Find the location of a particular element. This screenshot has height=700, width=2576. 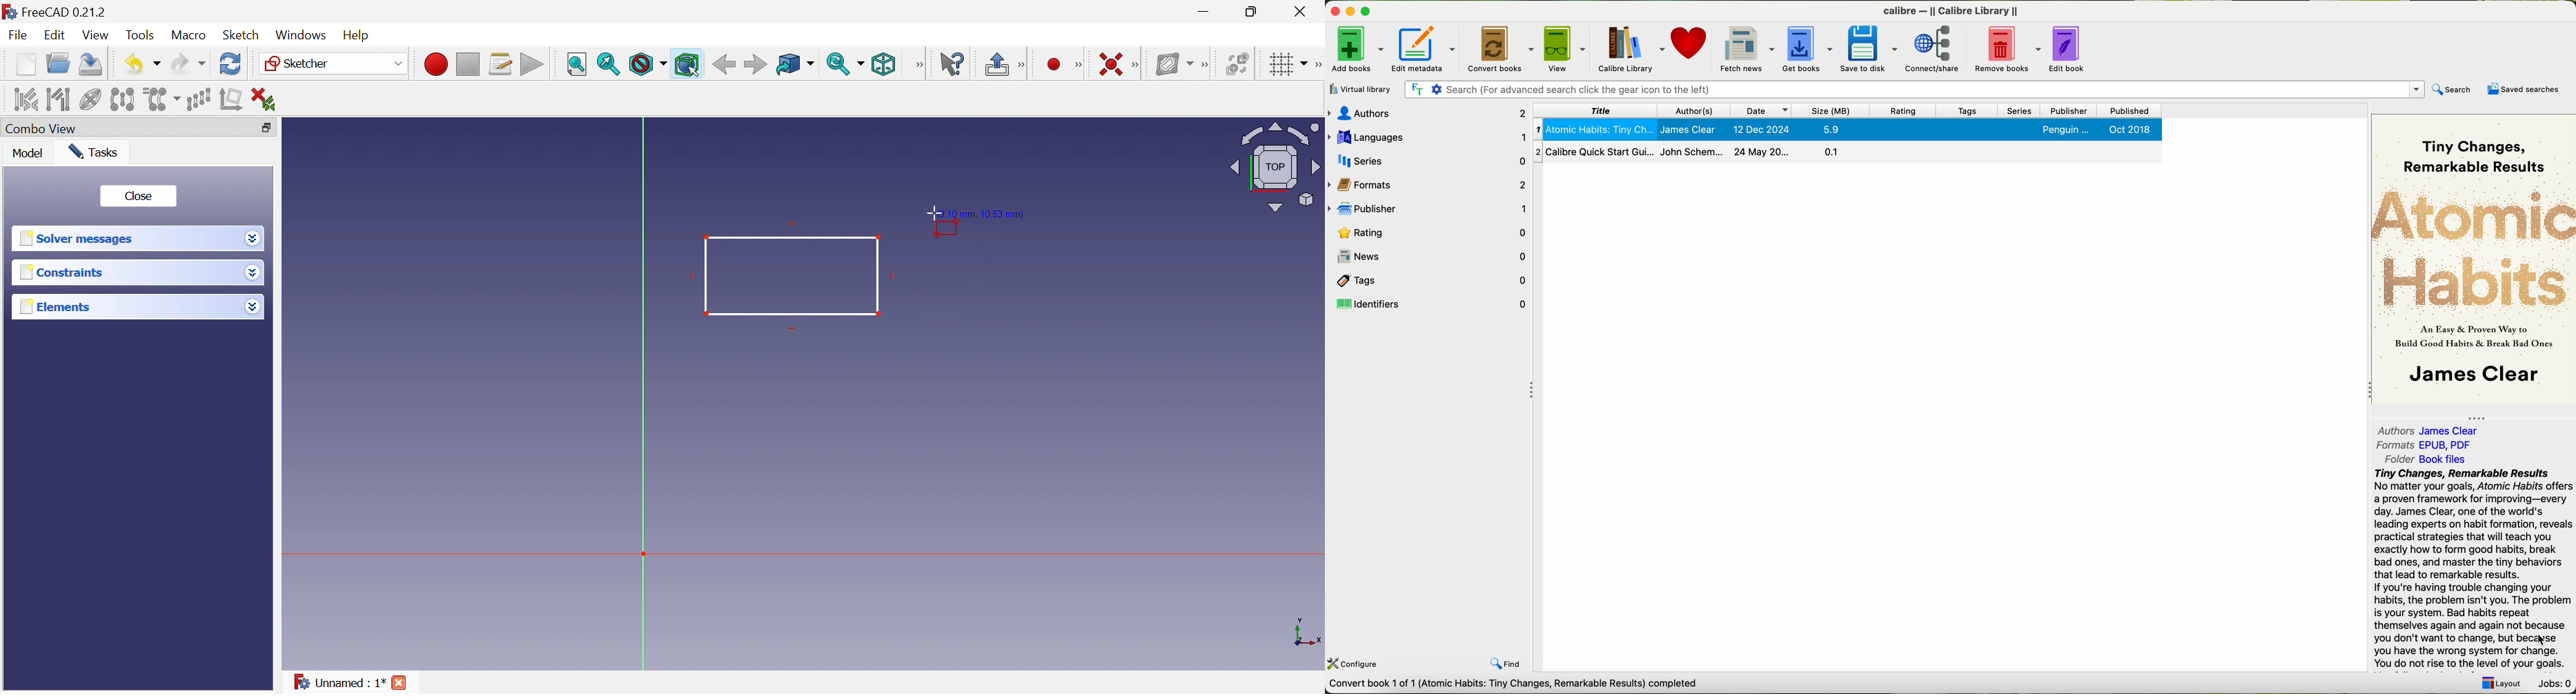

Sketcher constraints is located at coordinates (1136, 63).